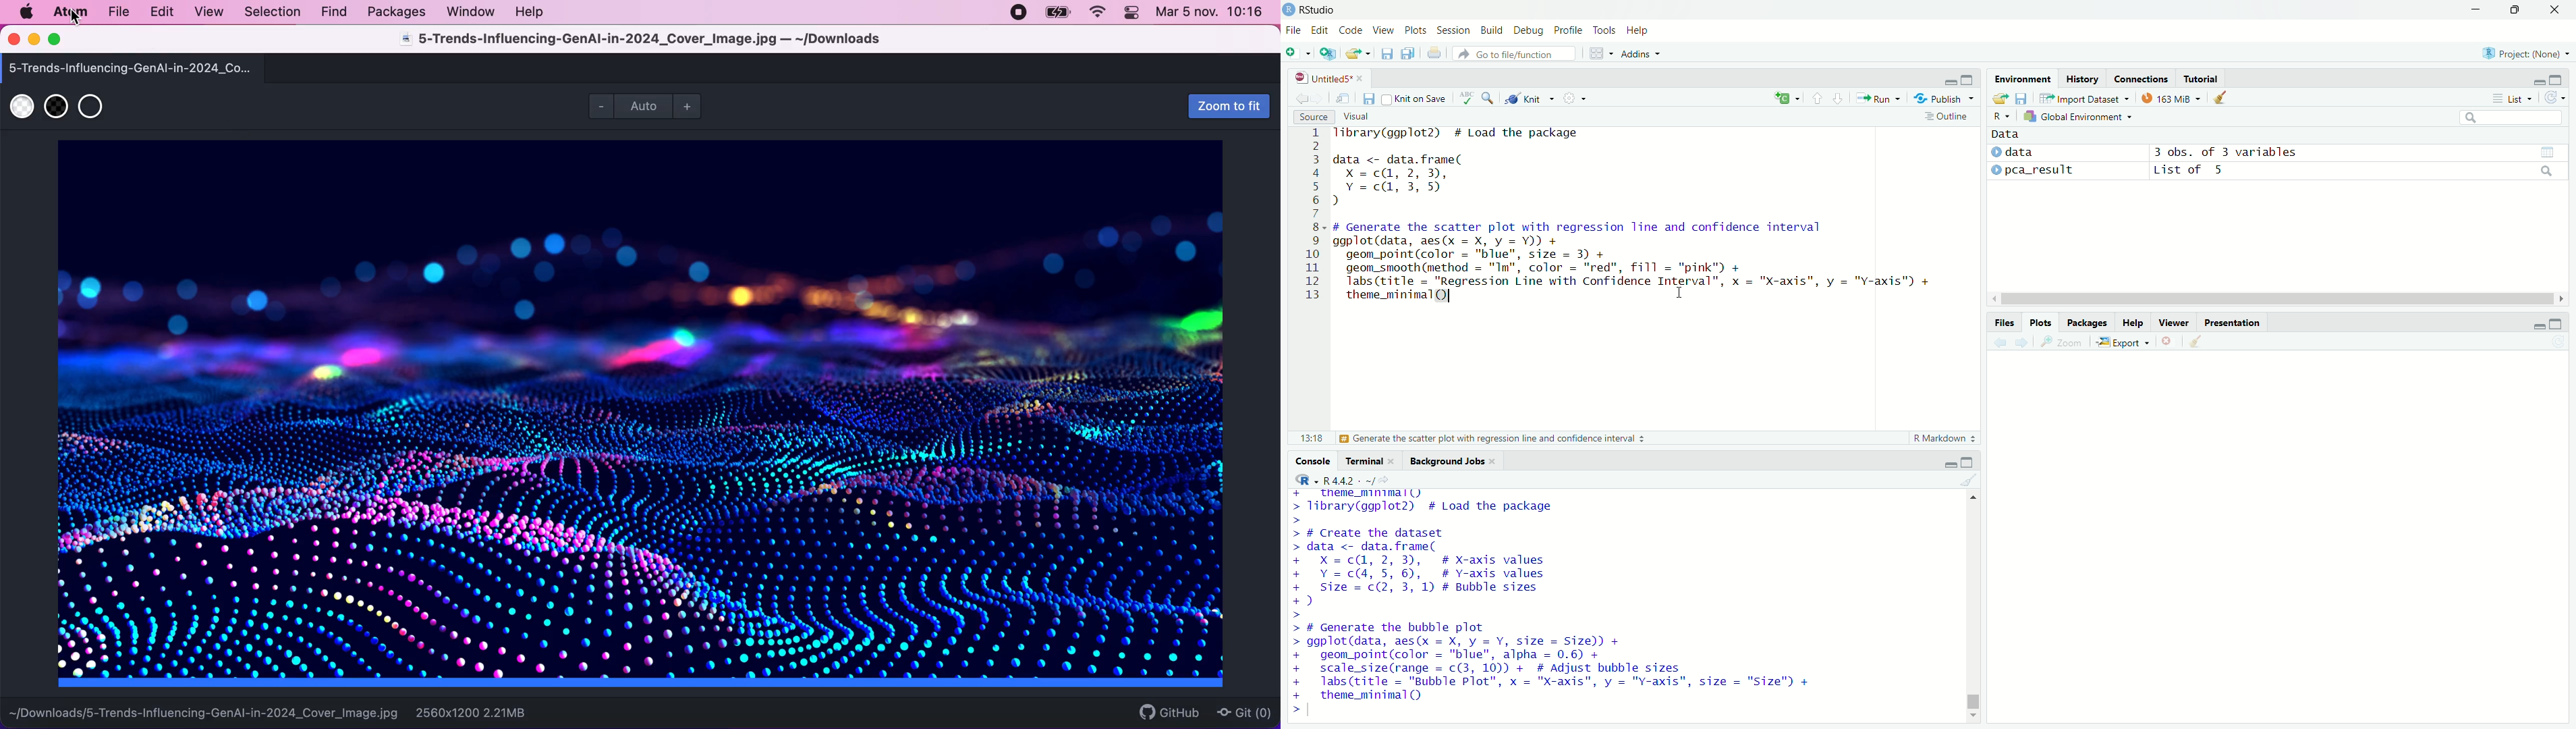 The width and height of the screenshot is (2576, 756). What do you see at coordinates (2511, 117) in the screenshot?
I see `search` at bounding box center [2511, 117].